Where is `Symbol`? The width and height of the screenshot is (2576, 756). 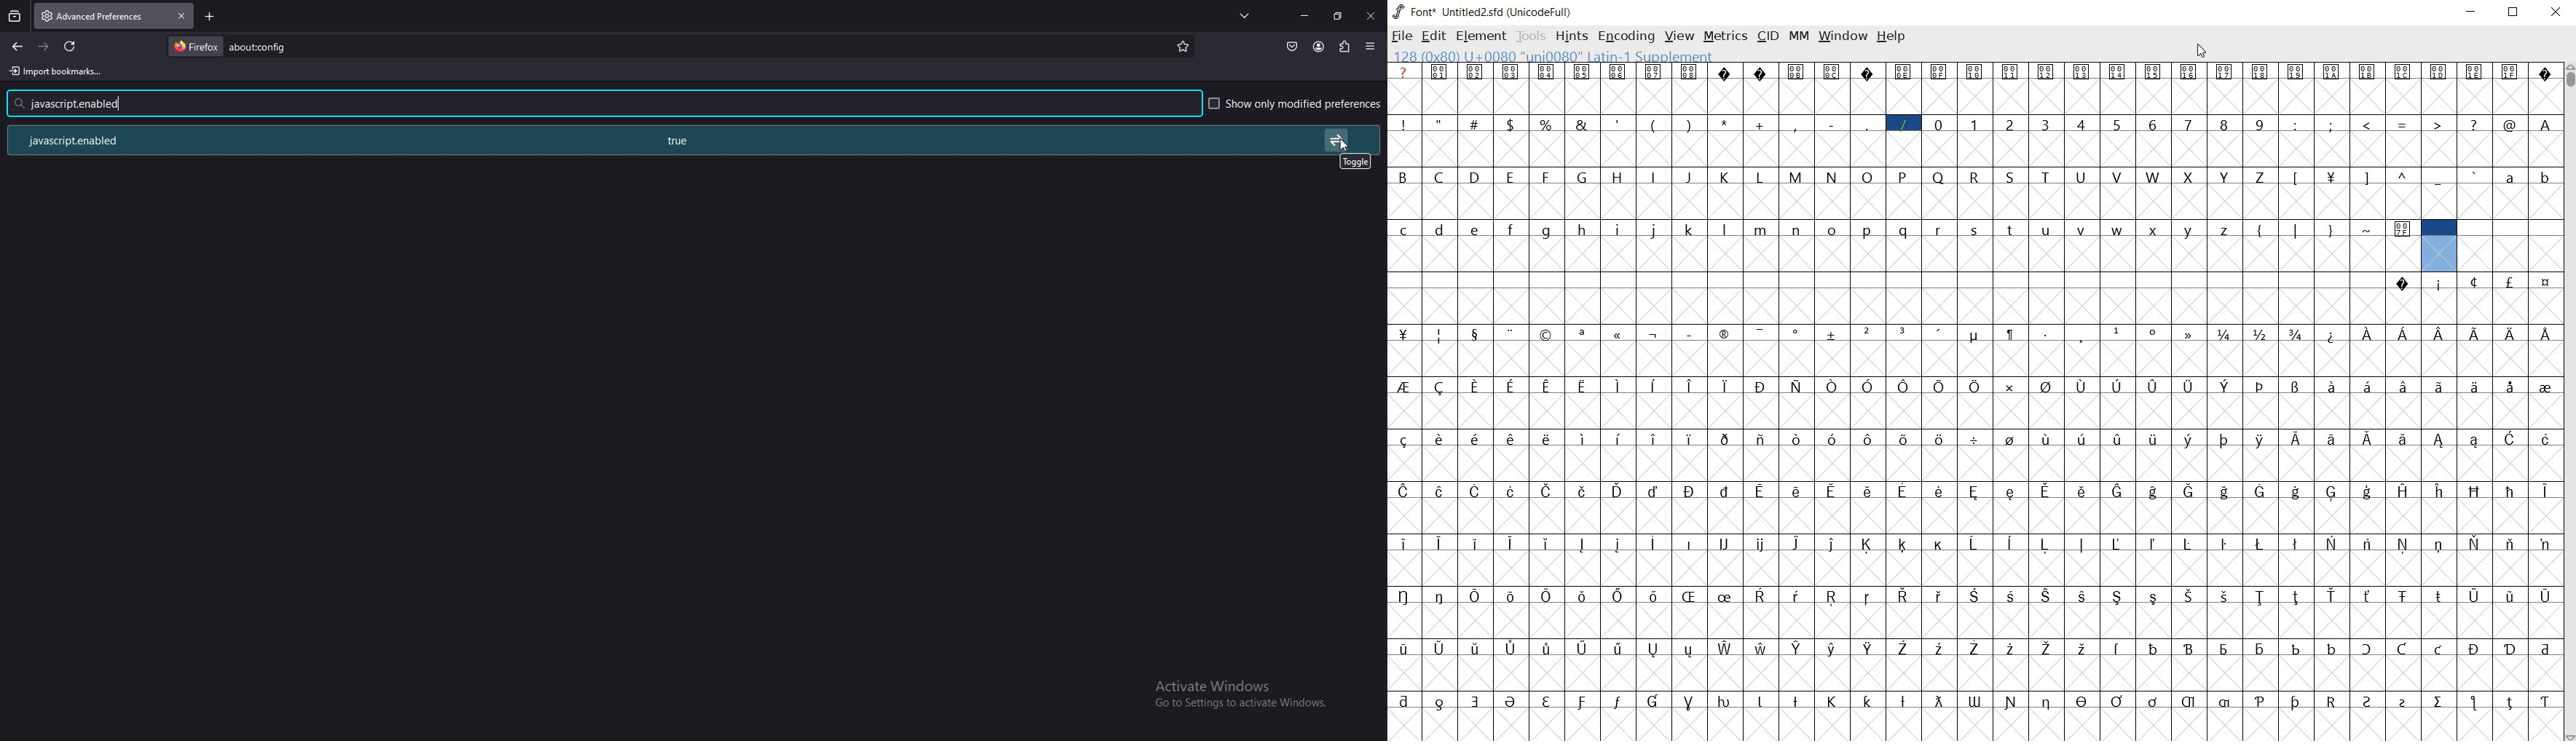 Symbol is located at coordinates (1691, 438).